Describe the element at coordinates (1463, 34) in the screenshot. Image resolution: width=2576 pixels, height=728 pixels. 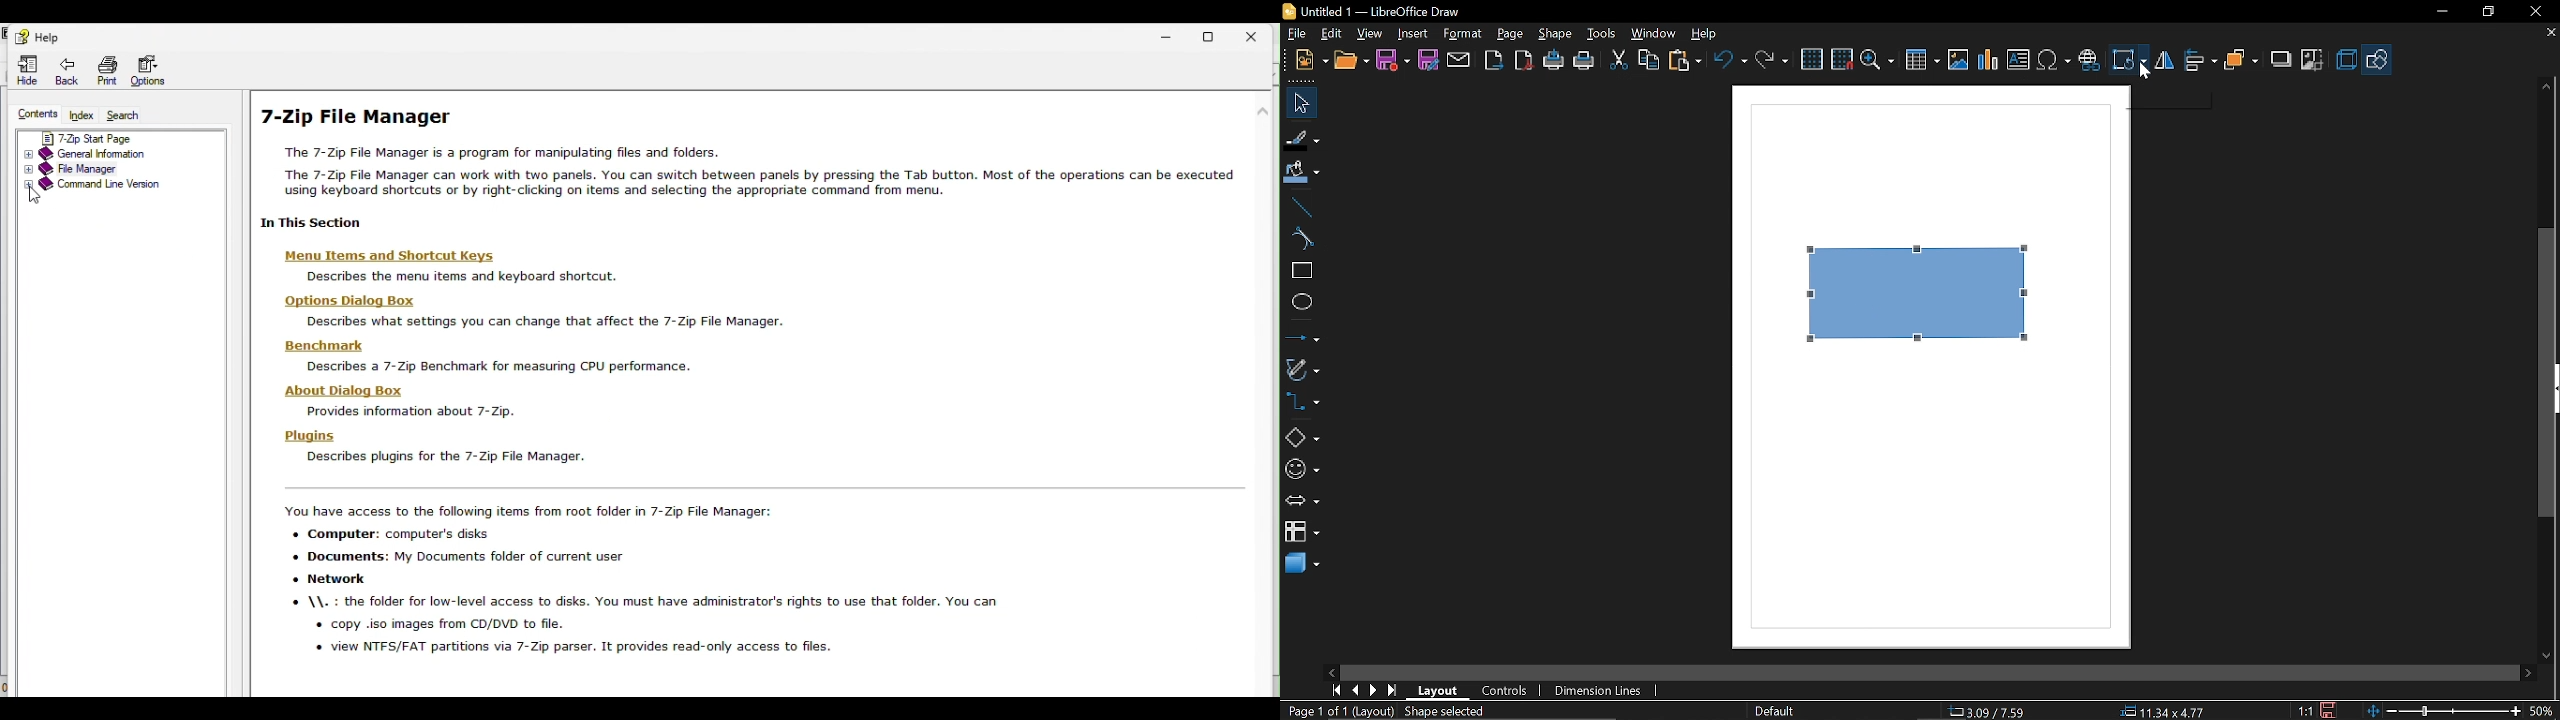
I see `Format` at that location.